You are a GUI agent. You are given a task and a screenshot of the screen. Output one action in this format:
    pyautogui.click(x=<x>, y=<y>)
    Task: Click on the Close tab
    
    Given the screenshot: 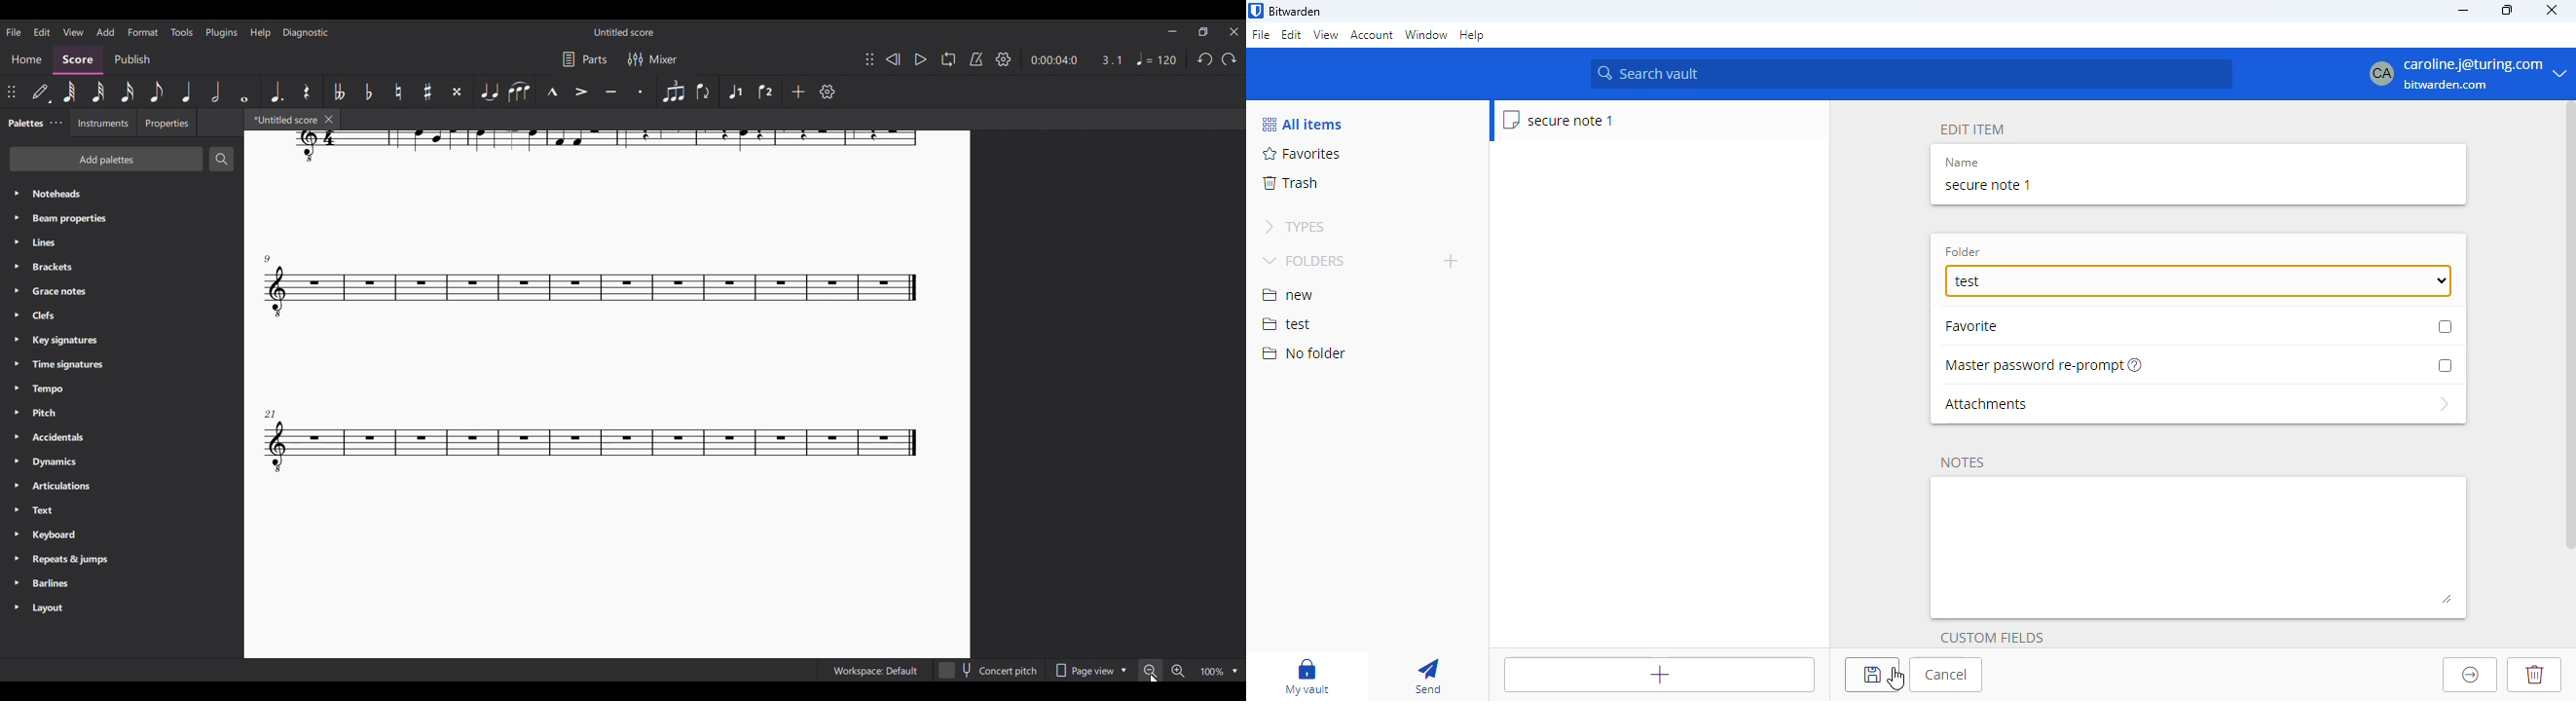 What is the action you would take?
    pyautogui.click(x=329, y=119)
    